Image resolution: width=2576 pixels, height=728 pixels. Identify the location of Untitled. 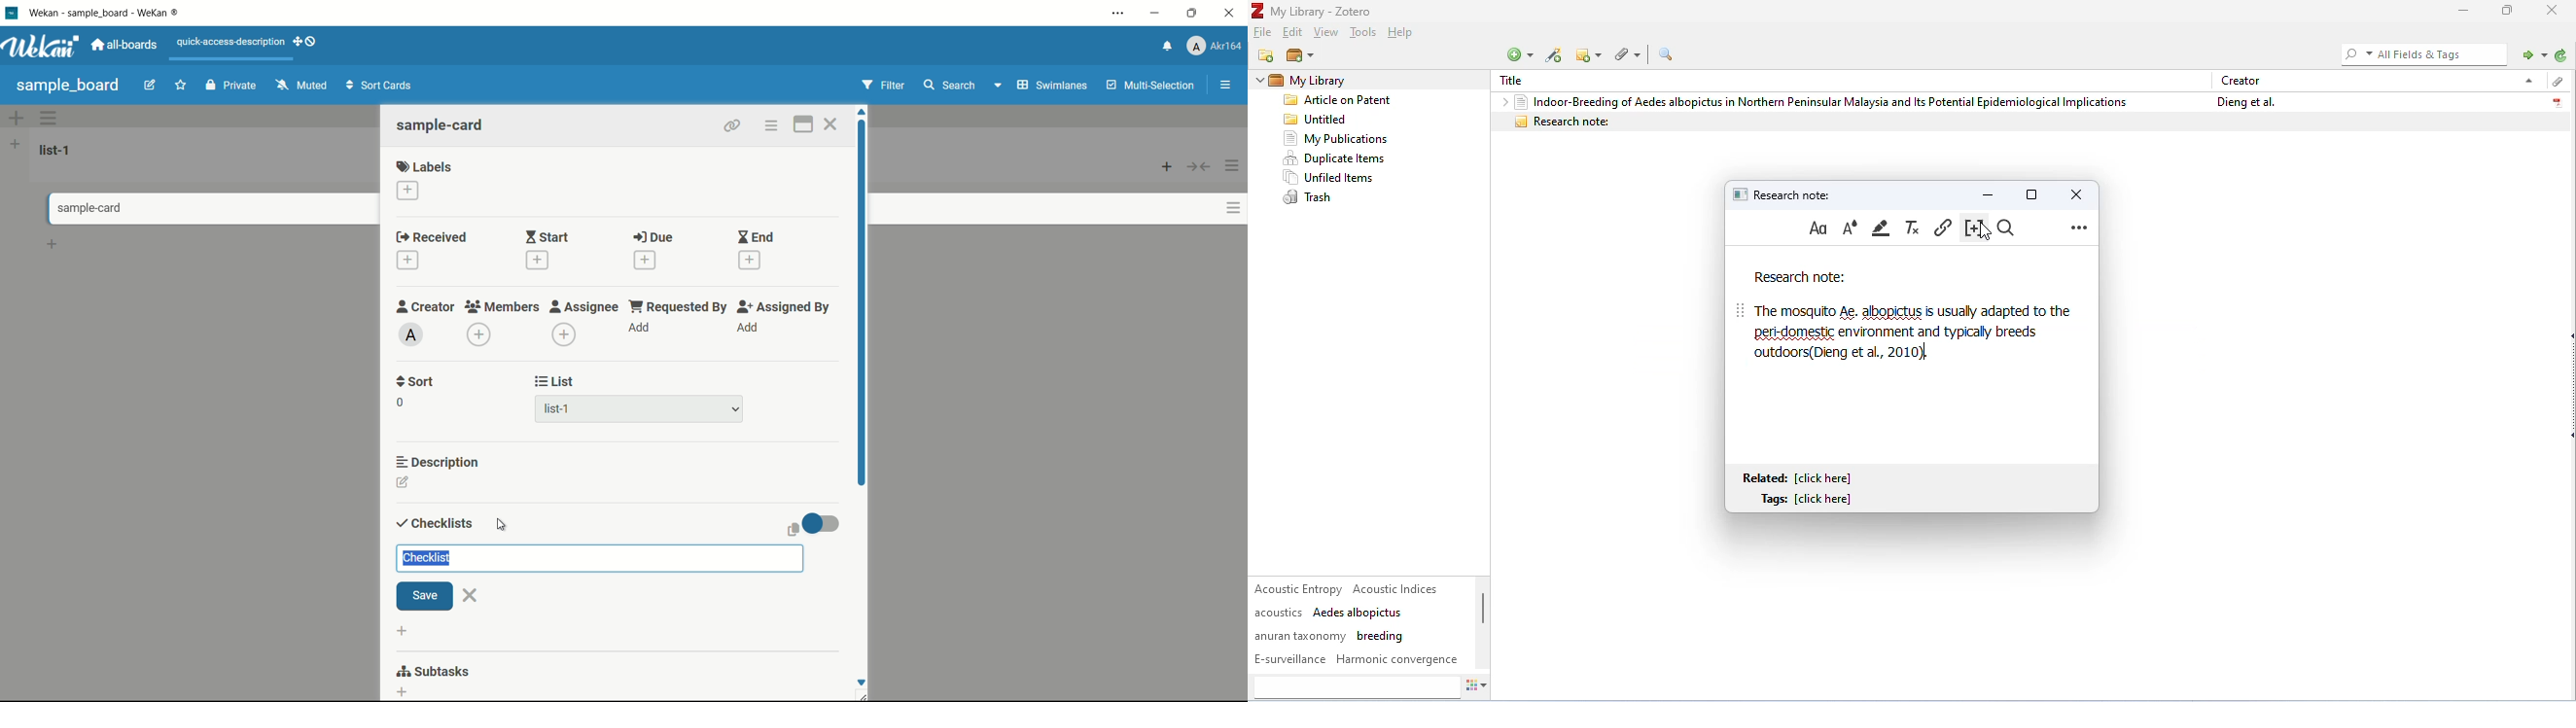
(1320, 120).